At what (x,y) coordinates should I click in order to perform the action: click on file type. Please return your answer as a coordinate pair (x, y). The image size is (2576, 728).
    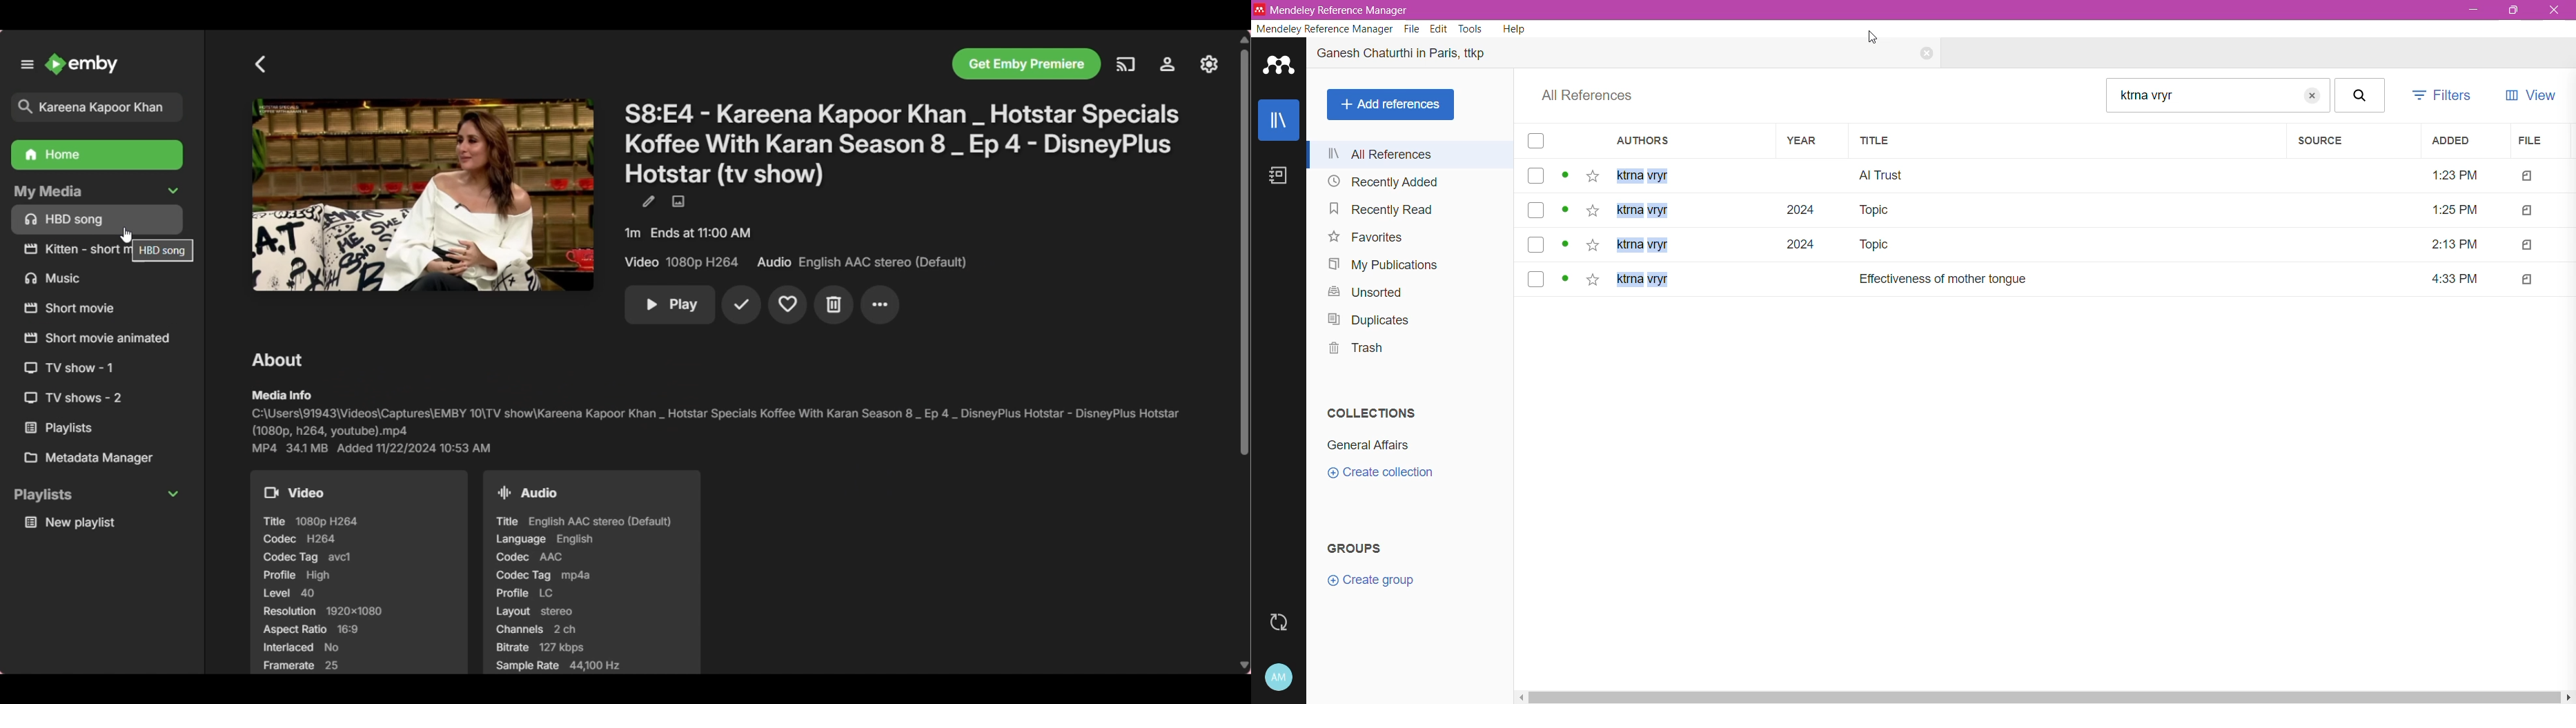
    Looking at the image, I should click on (2525, 211).